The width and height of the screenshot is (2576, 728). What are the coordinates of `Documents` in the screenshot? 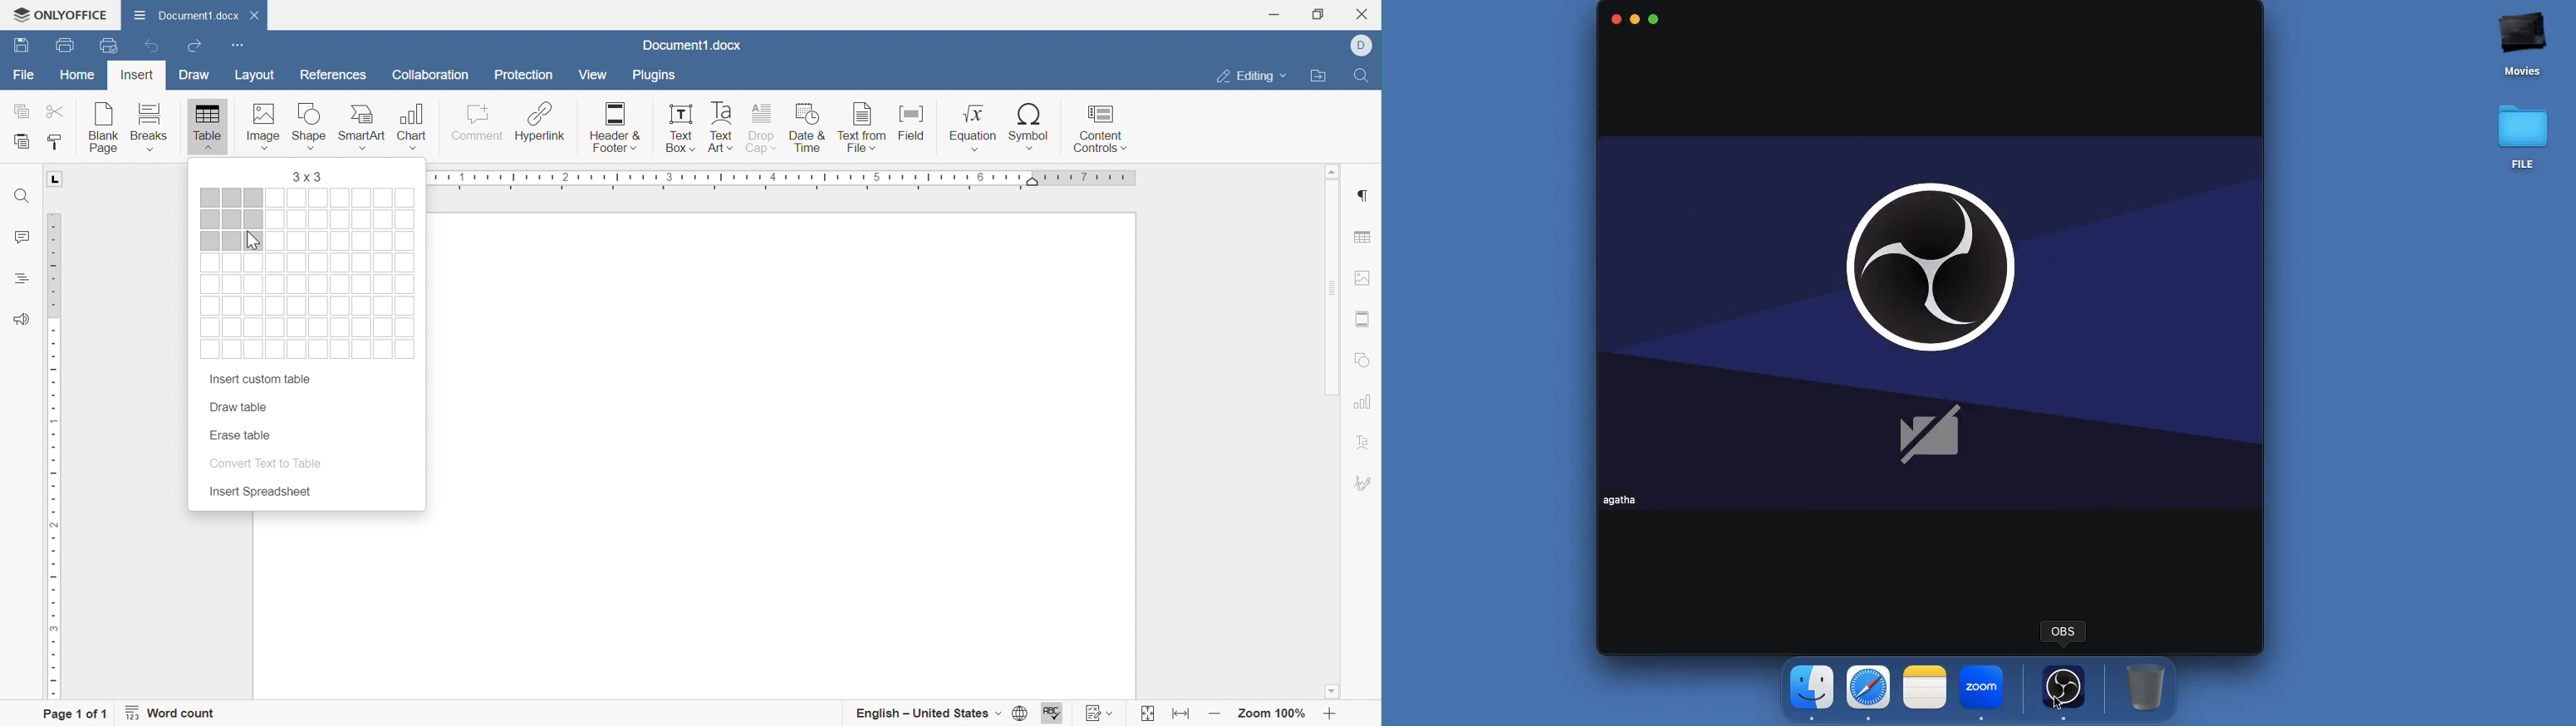 It's located at (2524, 92).